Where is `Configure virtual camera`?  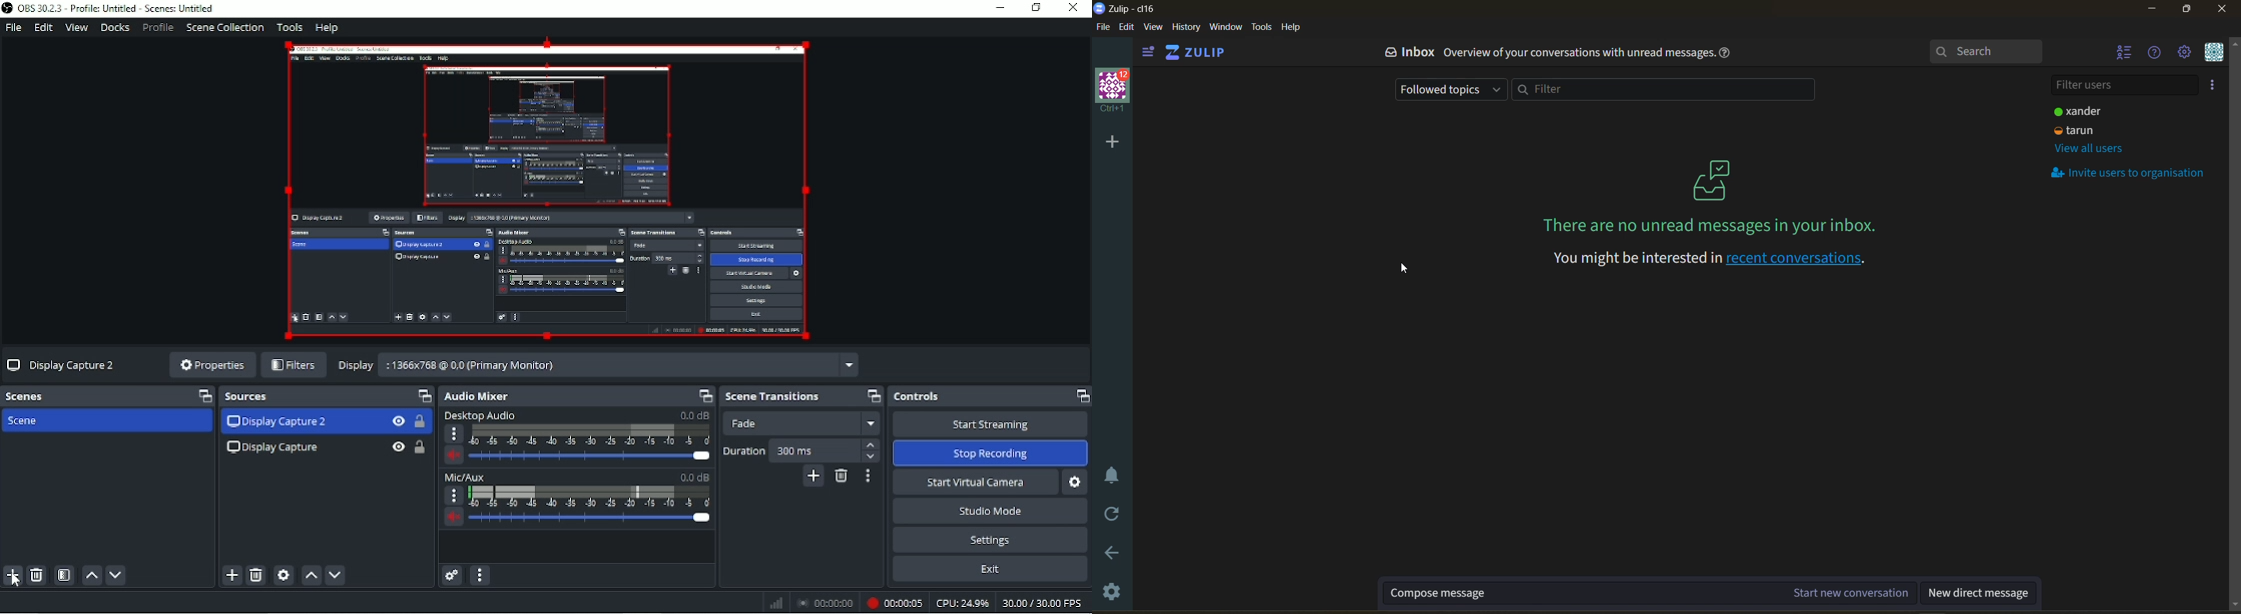 Configure virtual camera is located at coordinates (1077, 482).